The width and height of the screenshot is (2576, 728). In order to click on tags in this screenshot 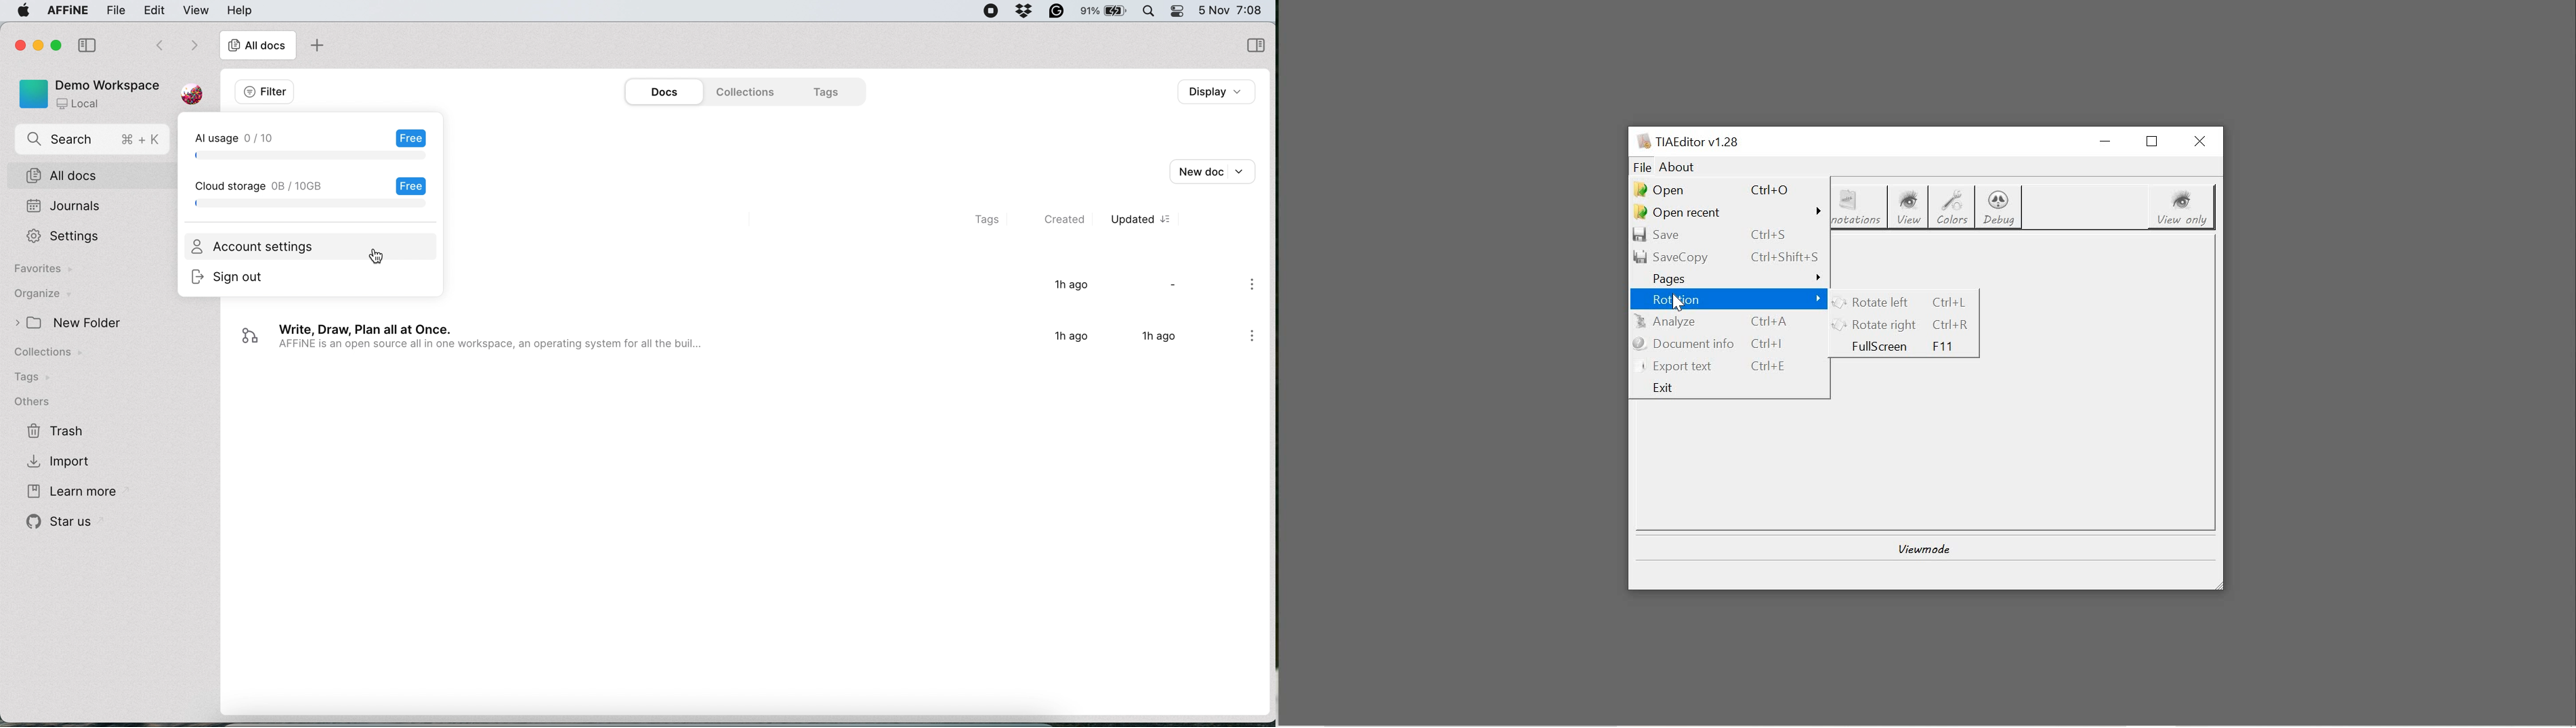, I will do `click(34, 378)`.